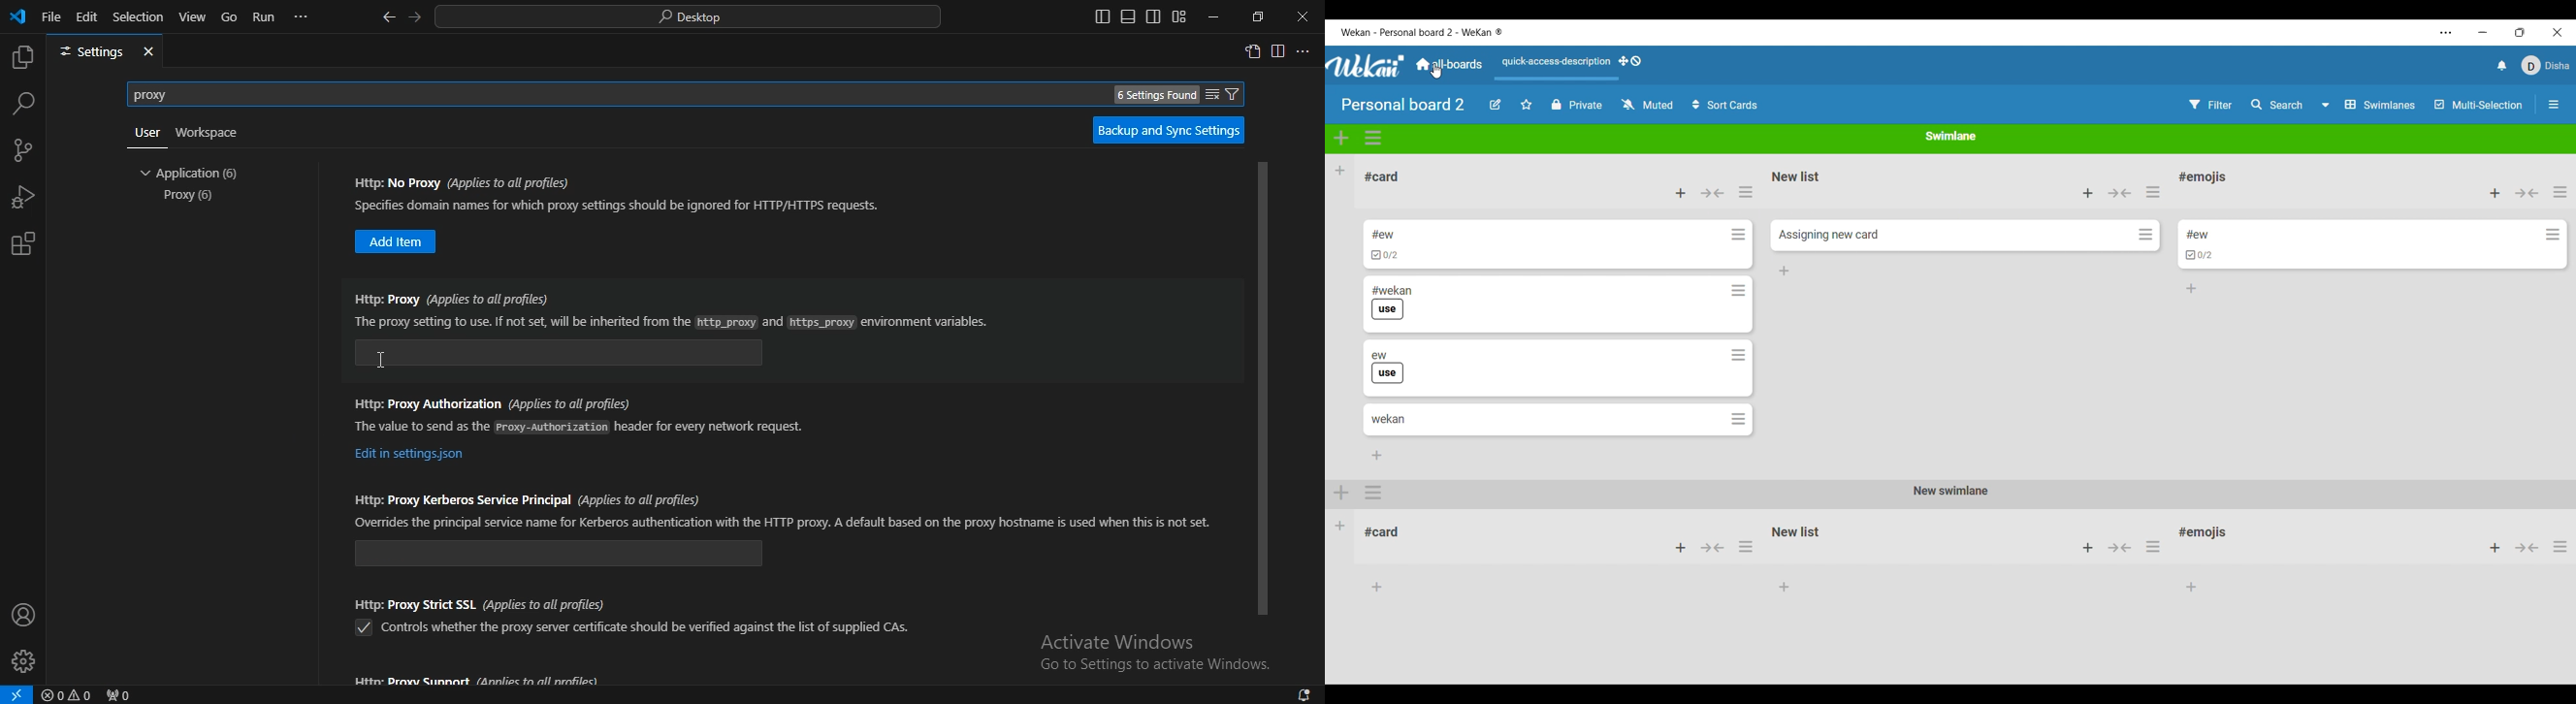 The width and height of the screenshot is (2576, 728). Describe the element at coordinates (2154, 192) in the screenshot. I see `List actions` at that location.